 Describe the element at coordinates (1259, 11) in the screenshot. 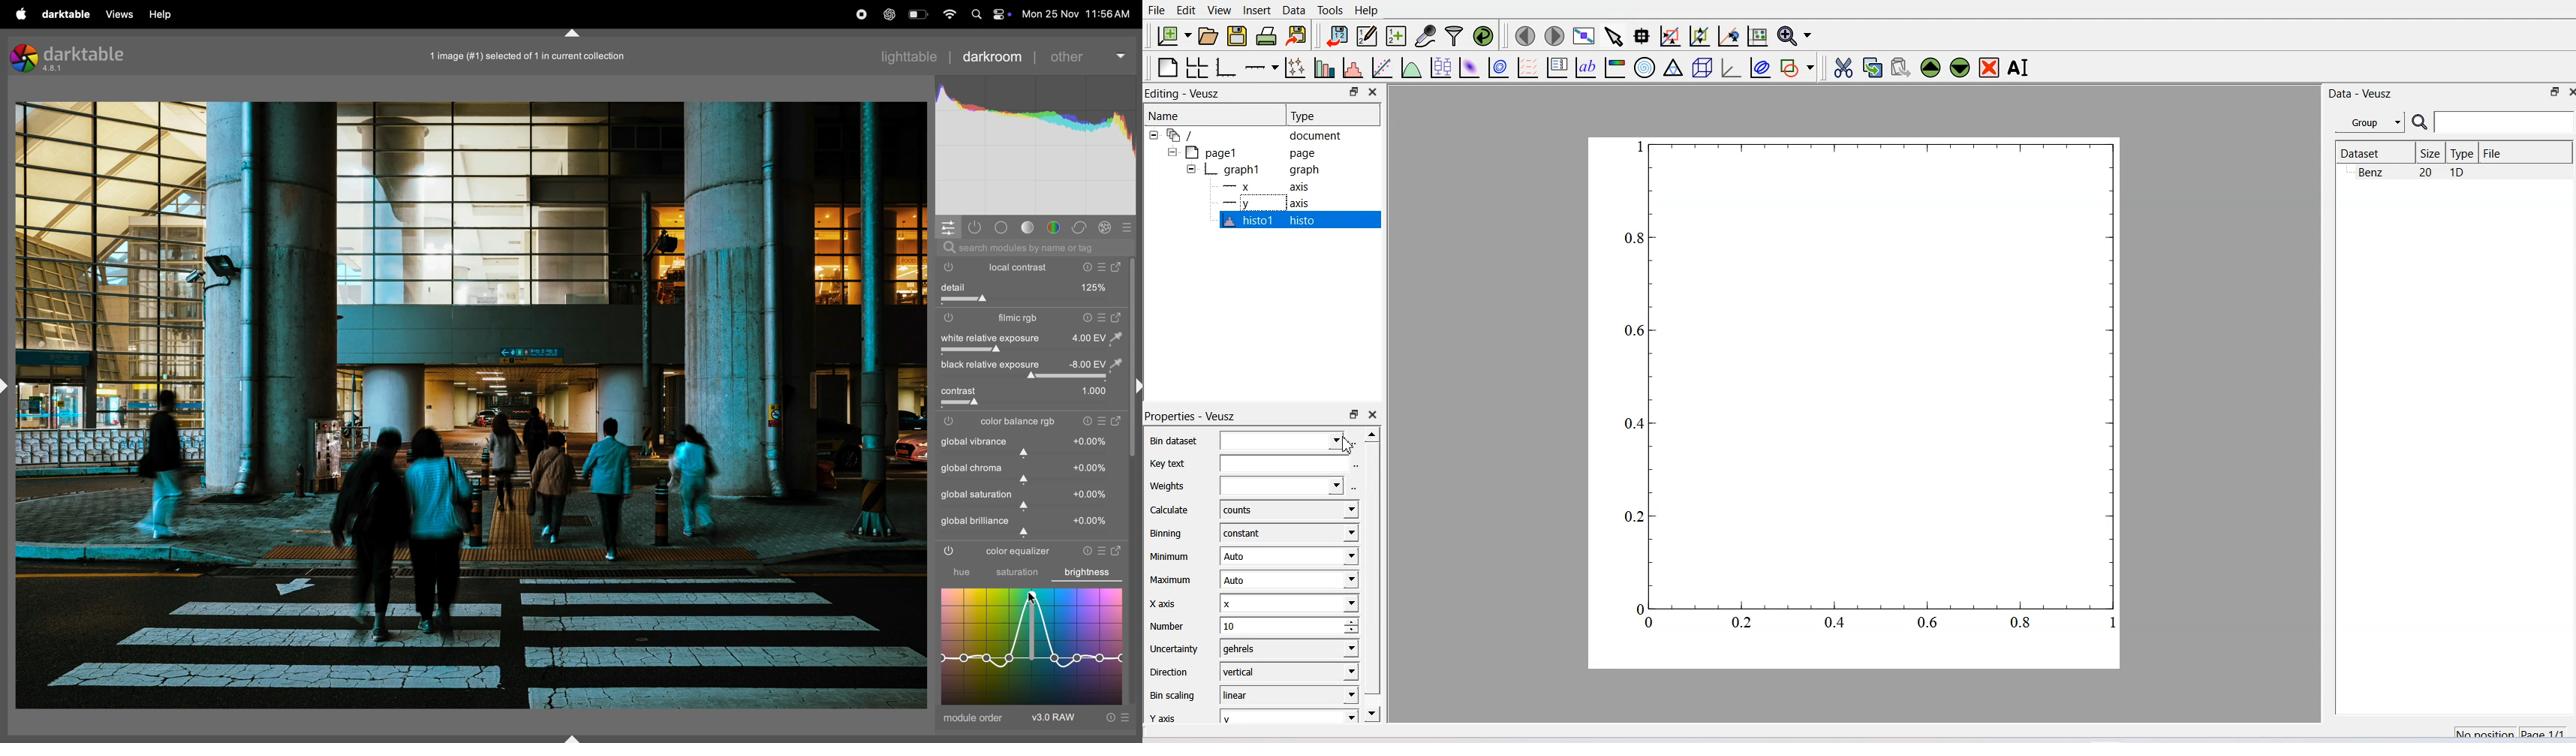

I see `Insert` at that location.